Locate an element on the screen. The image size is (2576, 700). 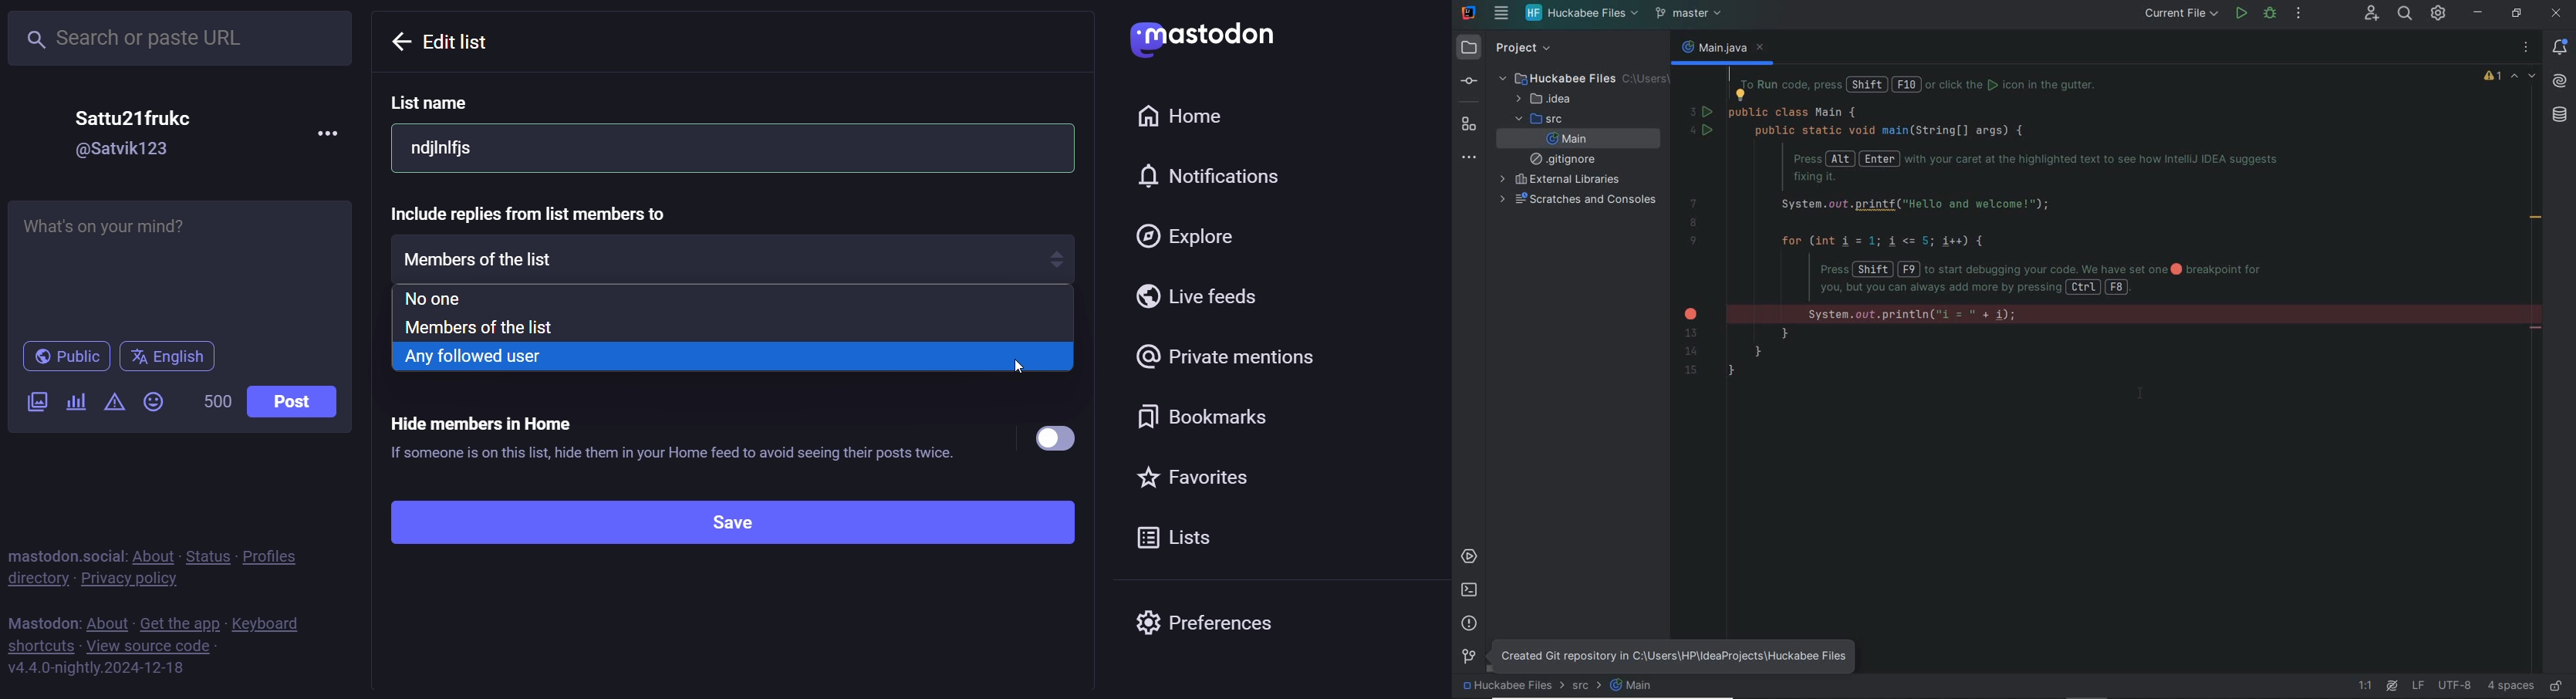
emoji is located at coordinates (153, 401).